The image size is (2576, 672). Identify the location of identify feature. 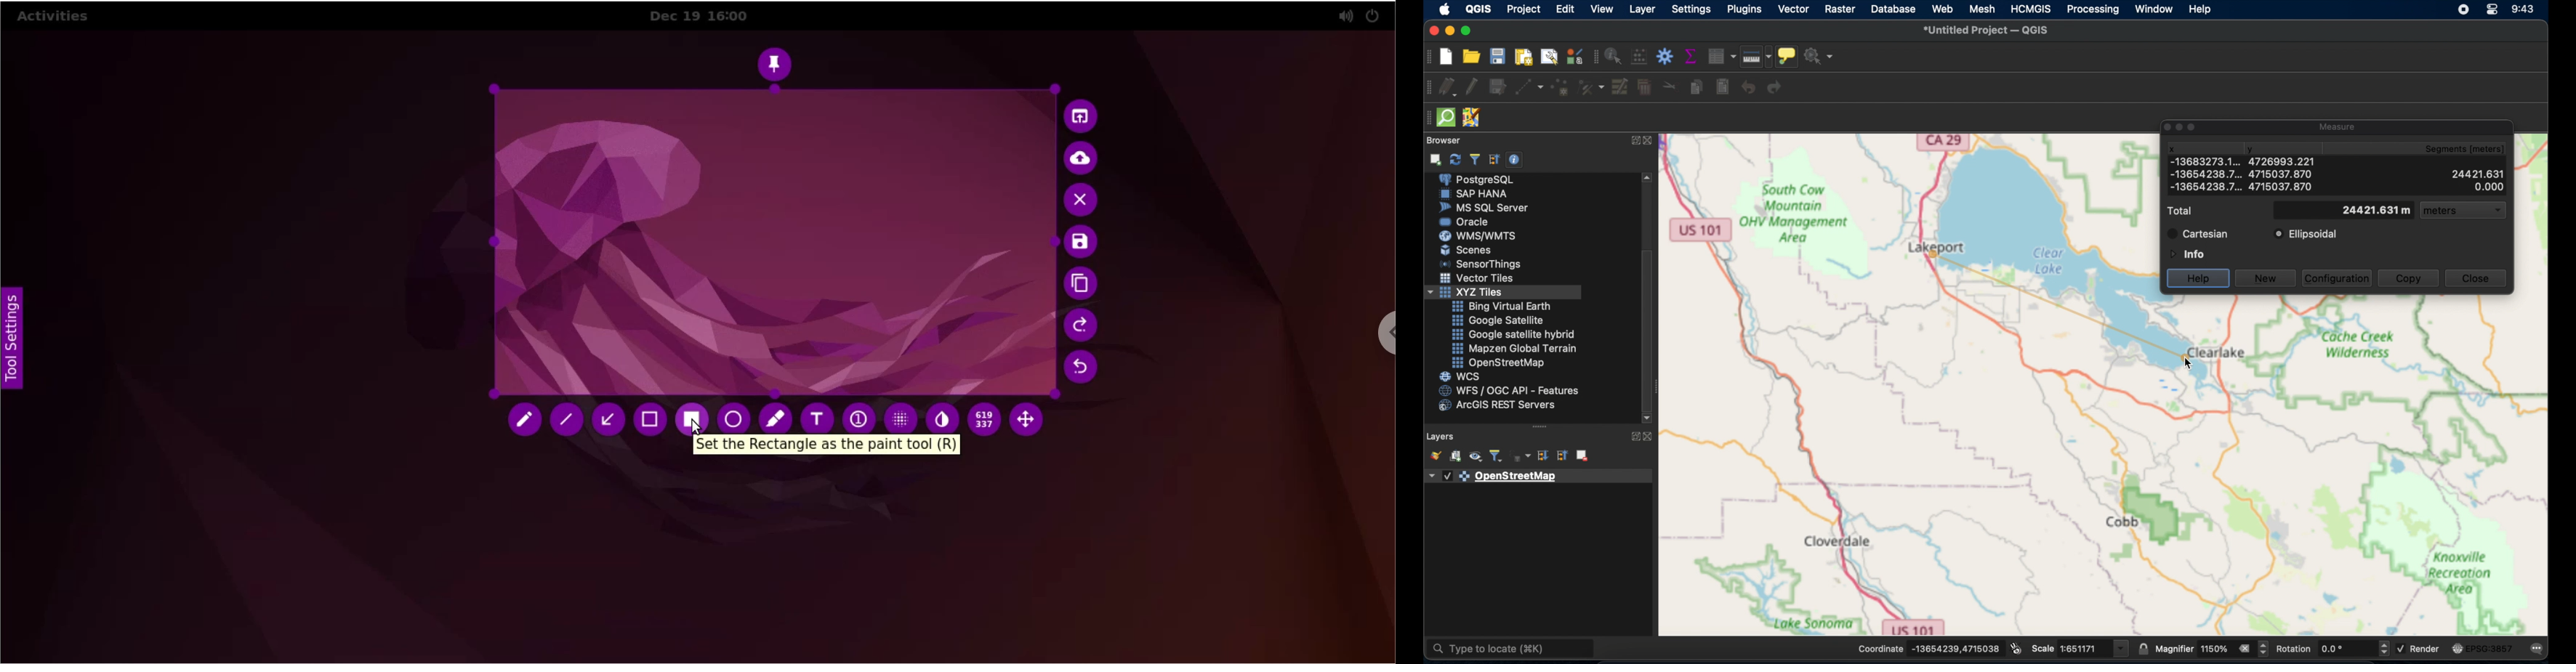
(1613, 56).